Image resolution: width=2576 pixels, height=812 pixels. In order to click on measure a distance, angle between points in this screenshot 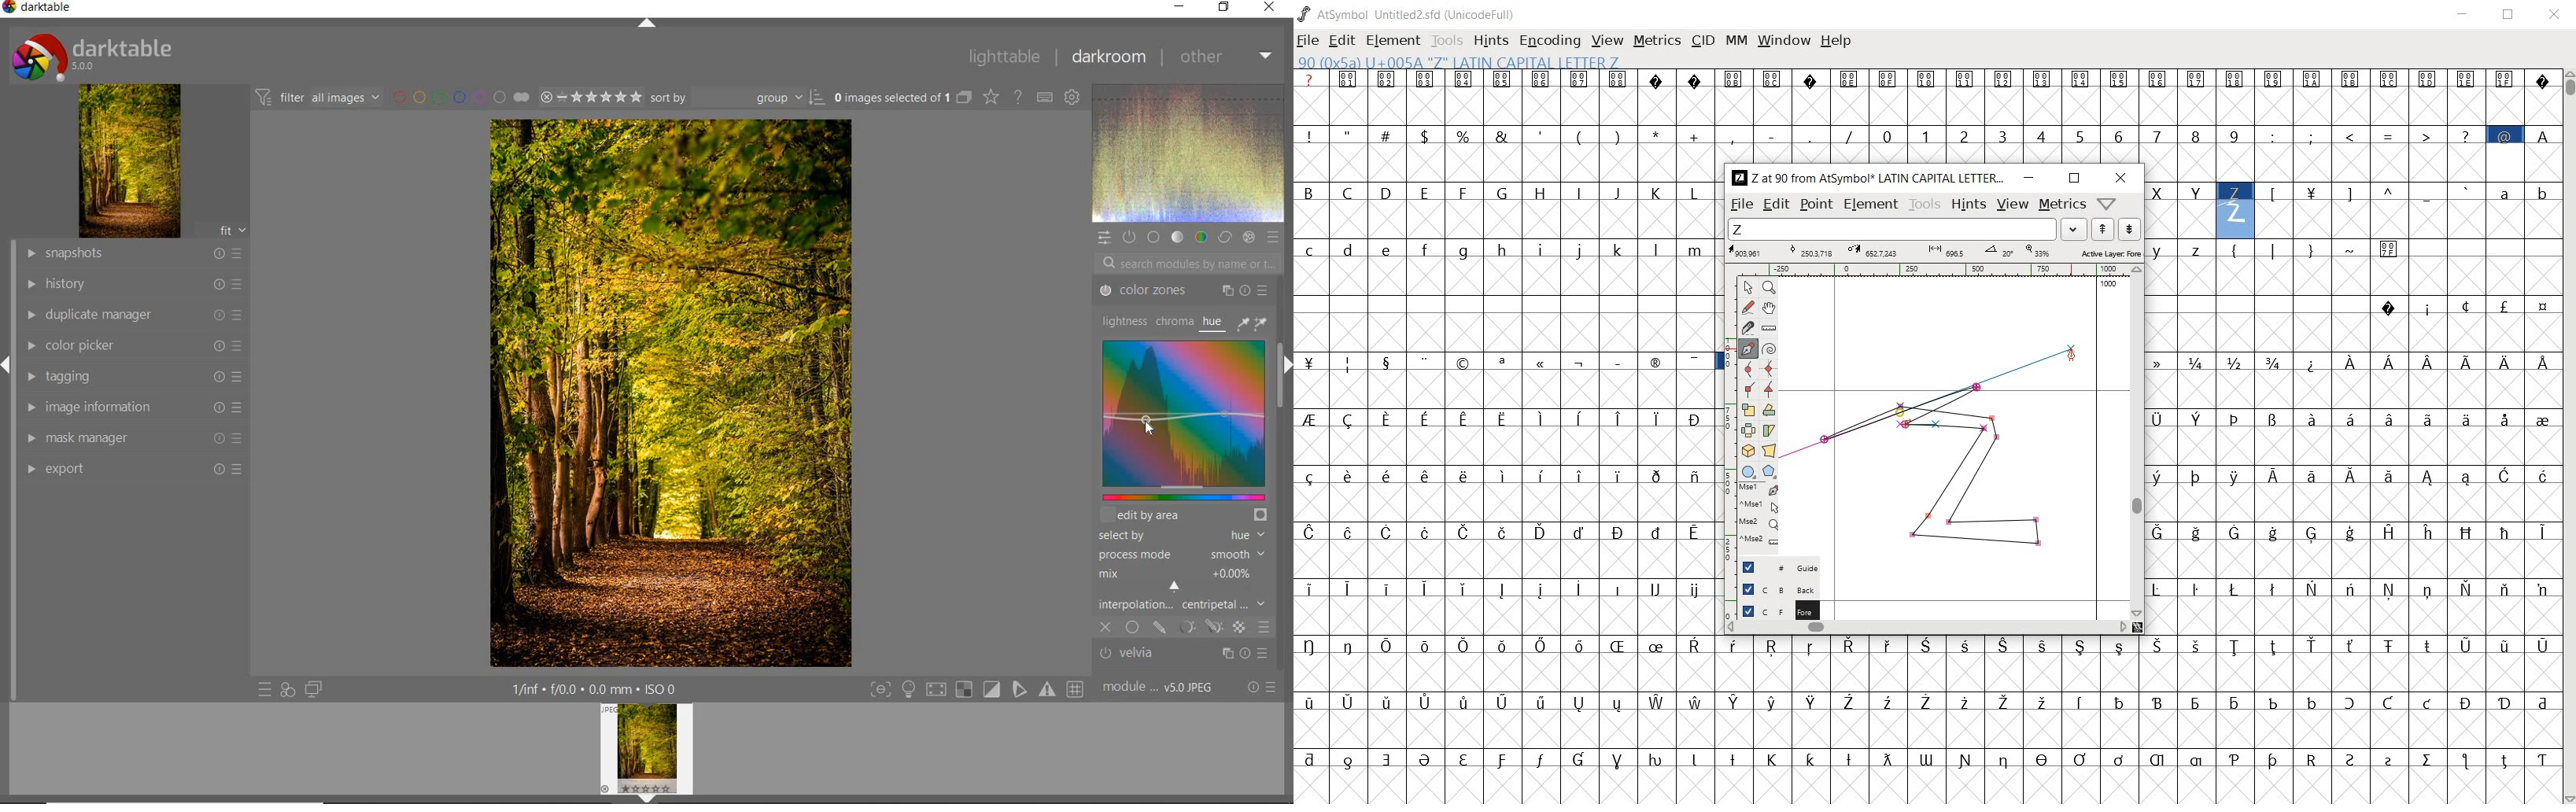, I will do `click(1768, 327)`.